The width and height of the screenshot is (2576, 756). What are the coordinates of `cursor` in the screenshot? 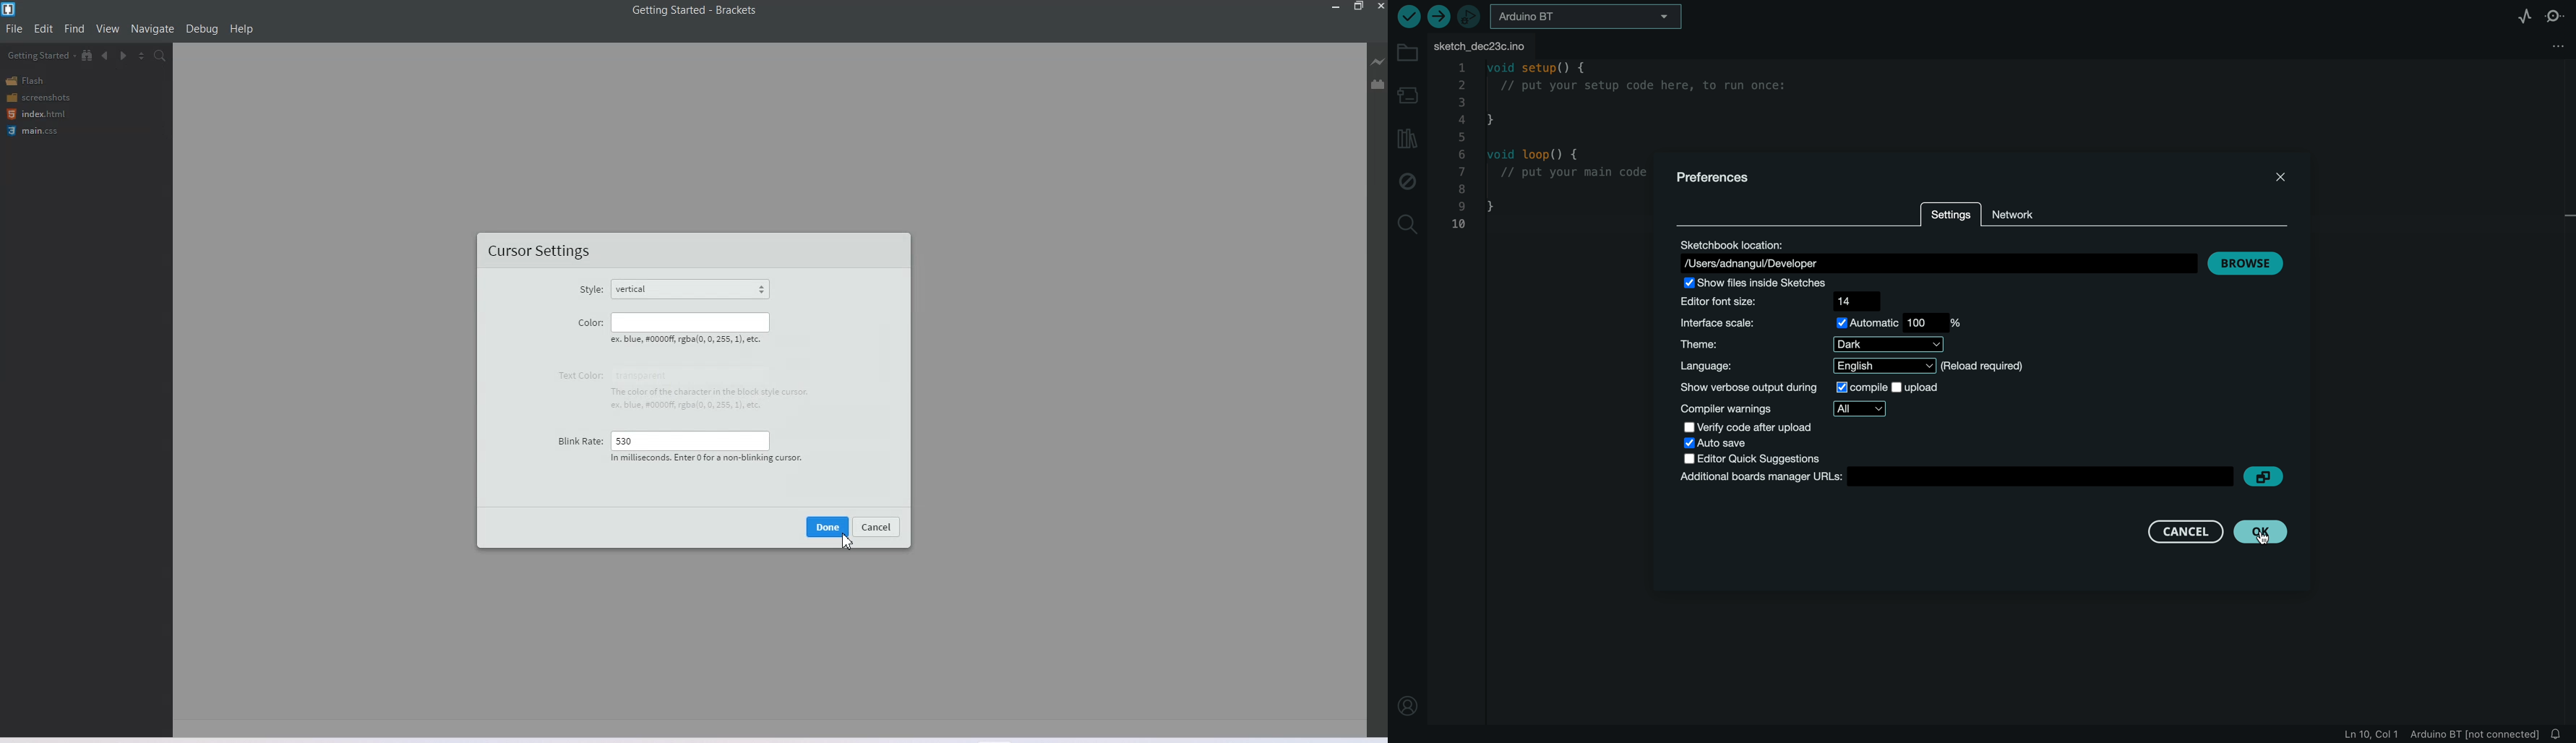 It's located at (2265, 531).